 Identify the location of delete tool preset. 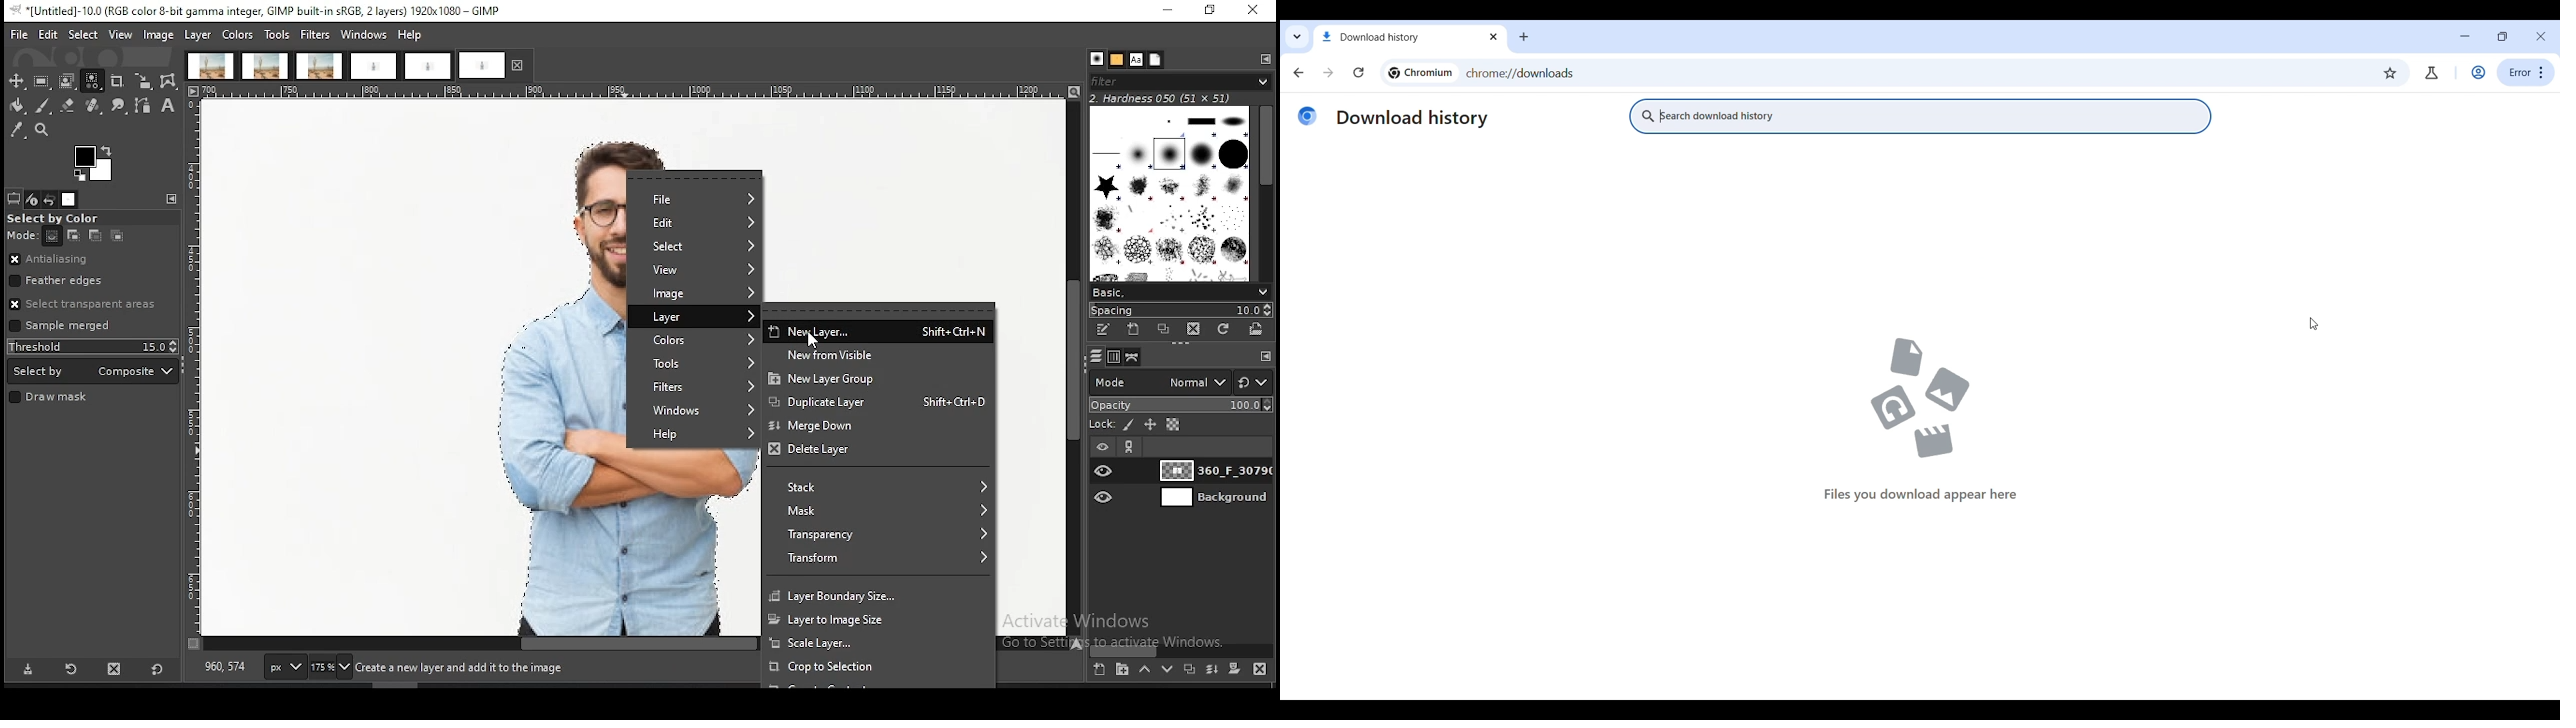
(116, 667).